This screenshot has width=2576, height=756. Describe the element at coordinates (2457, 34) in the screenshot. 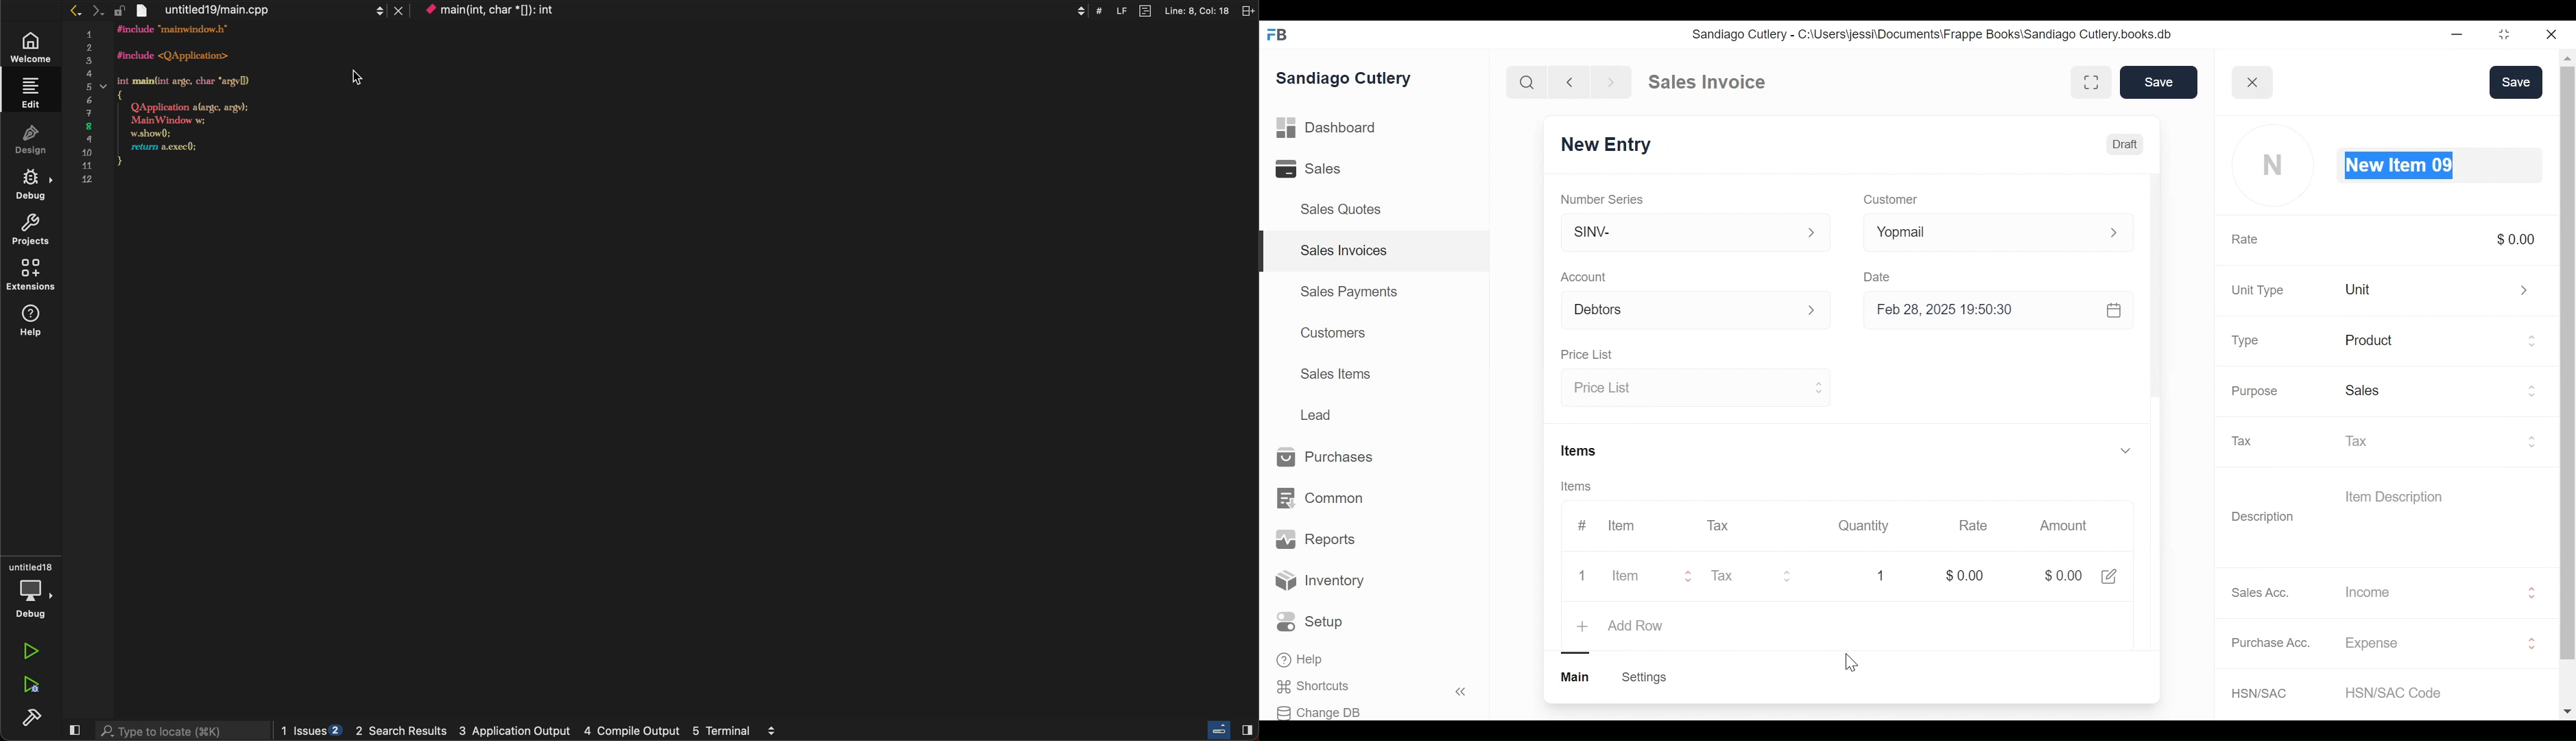

I see `minimize` at that location.